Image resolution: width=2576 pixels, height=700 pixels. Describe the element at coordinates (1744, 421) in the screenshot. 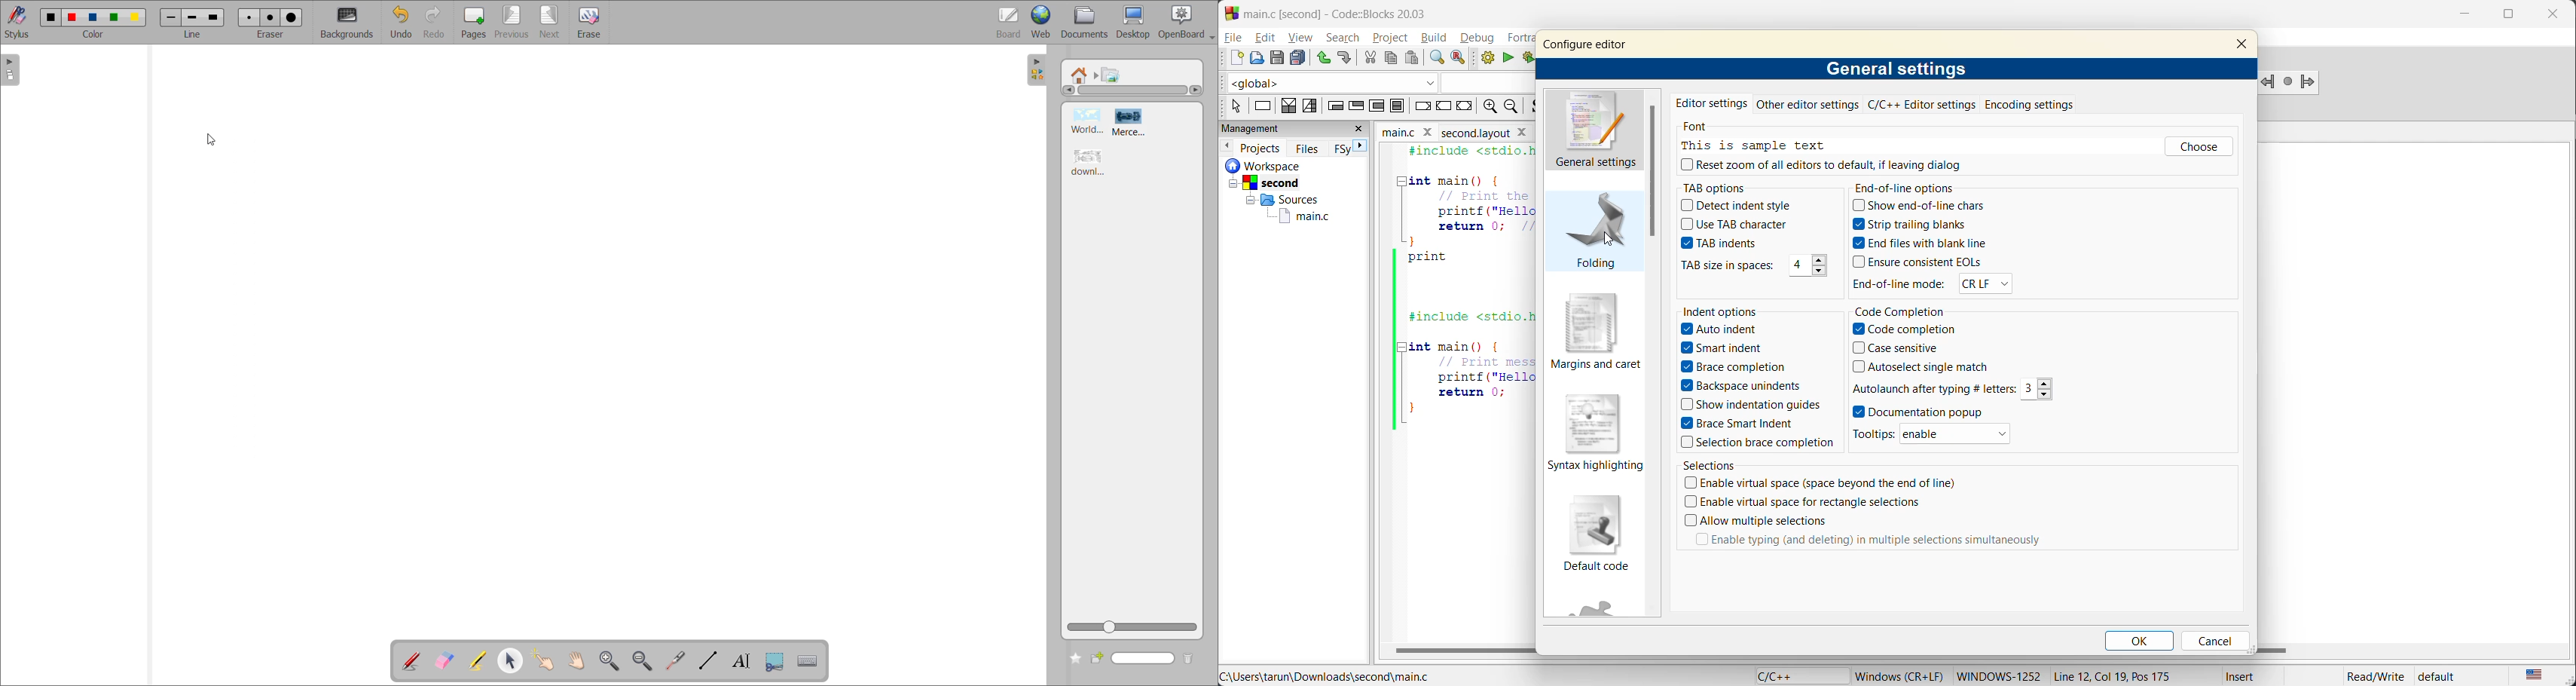

I see `Brace Smart Indent` at that location.